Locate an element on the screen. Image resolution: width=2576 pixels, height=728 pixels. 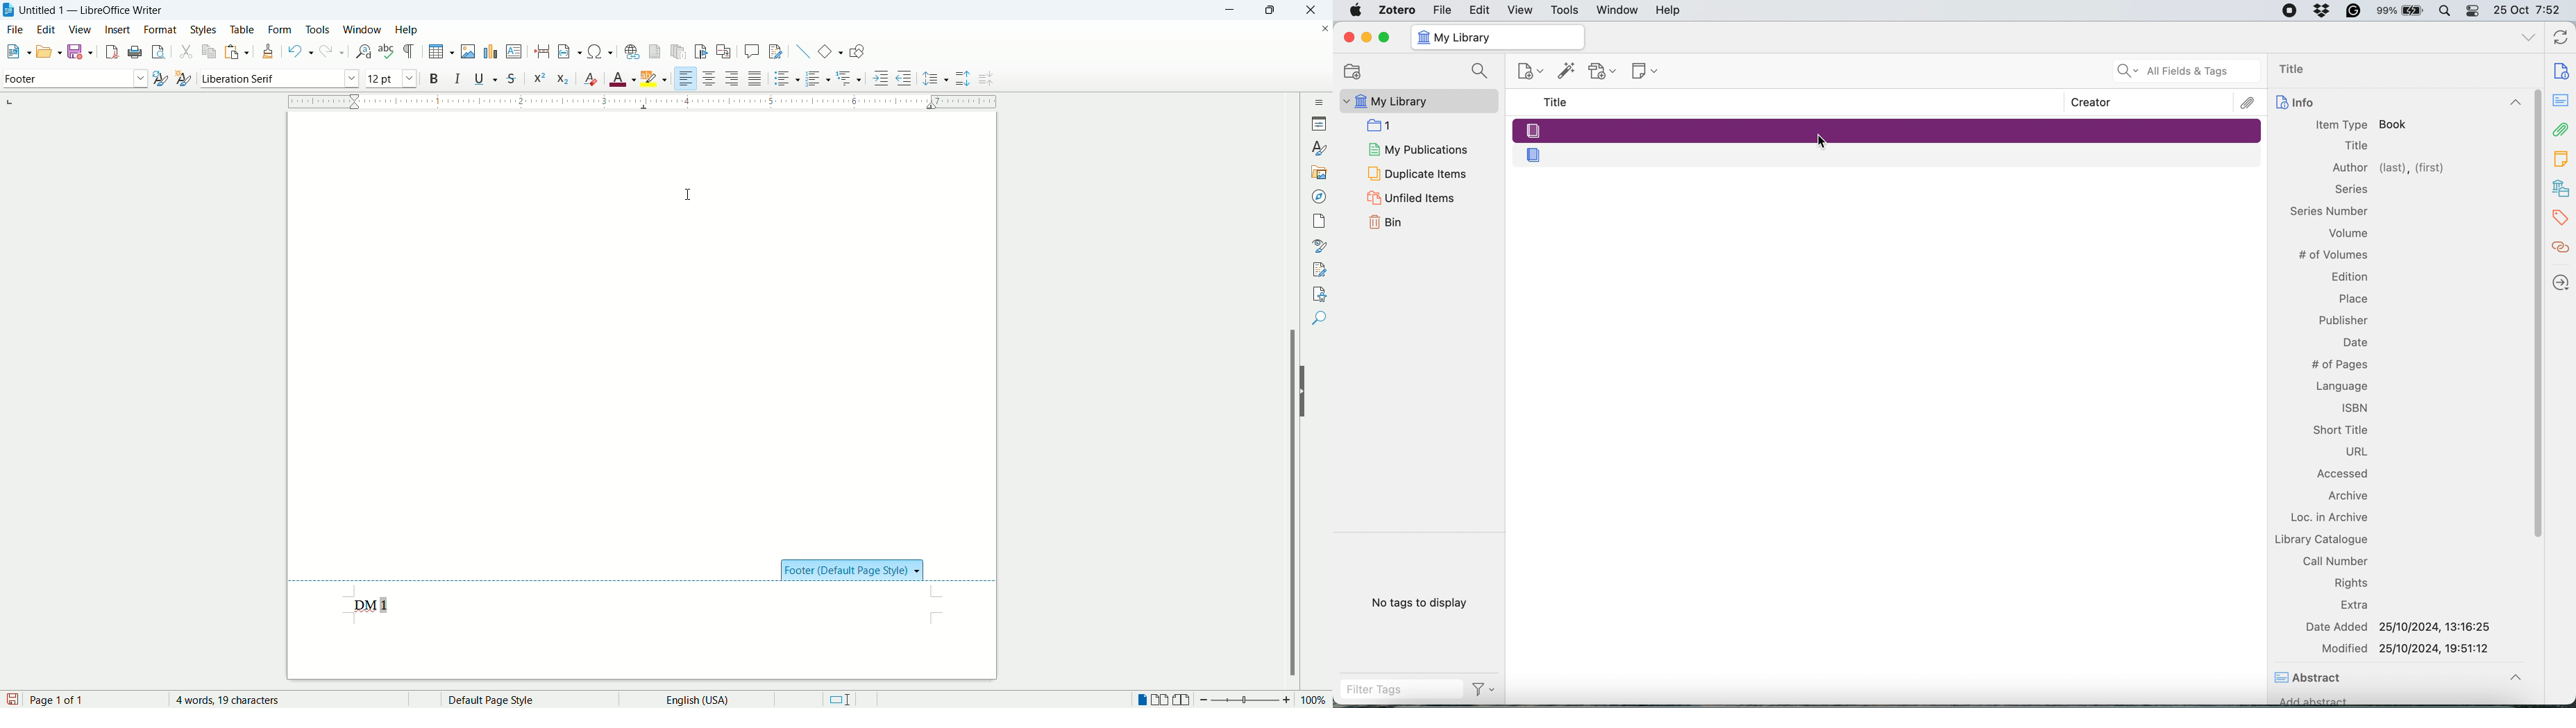
File is located at coordinates (1442, 9).